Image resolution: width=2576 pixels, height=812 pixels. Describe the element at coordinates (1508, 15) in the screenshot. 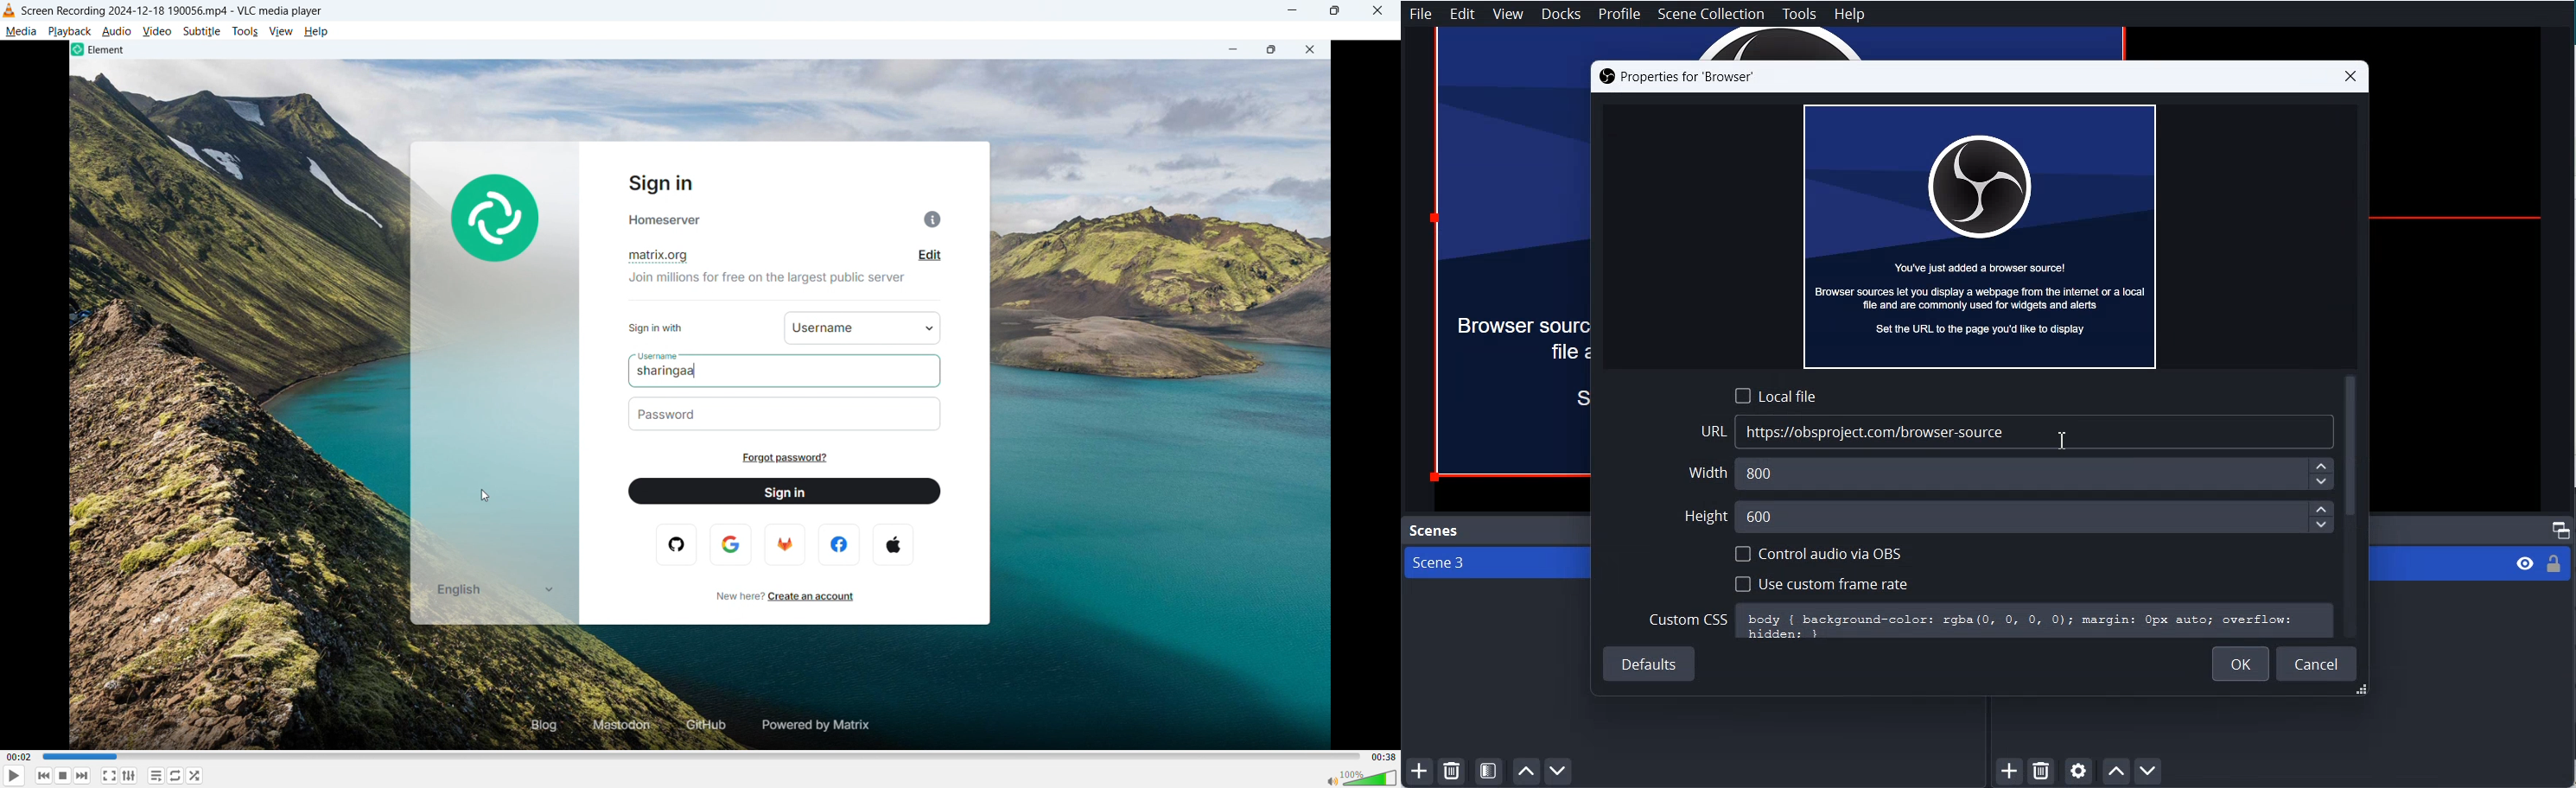

I see `View` at that location.